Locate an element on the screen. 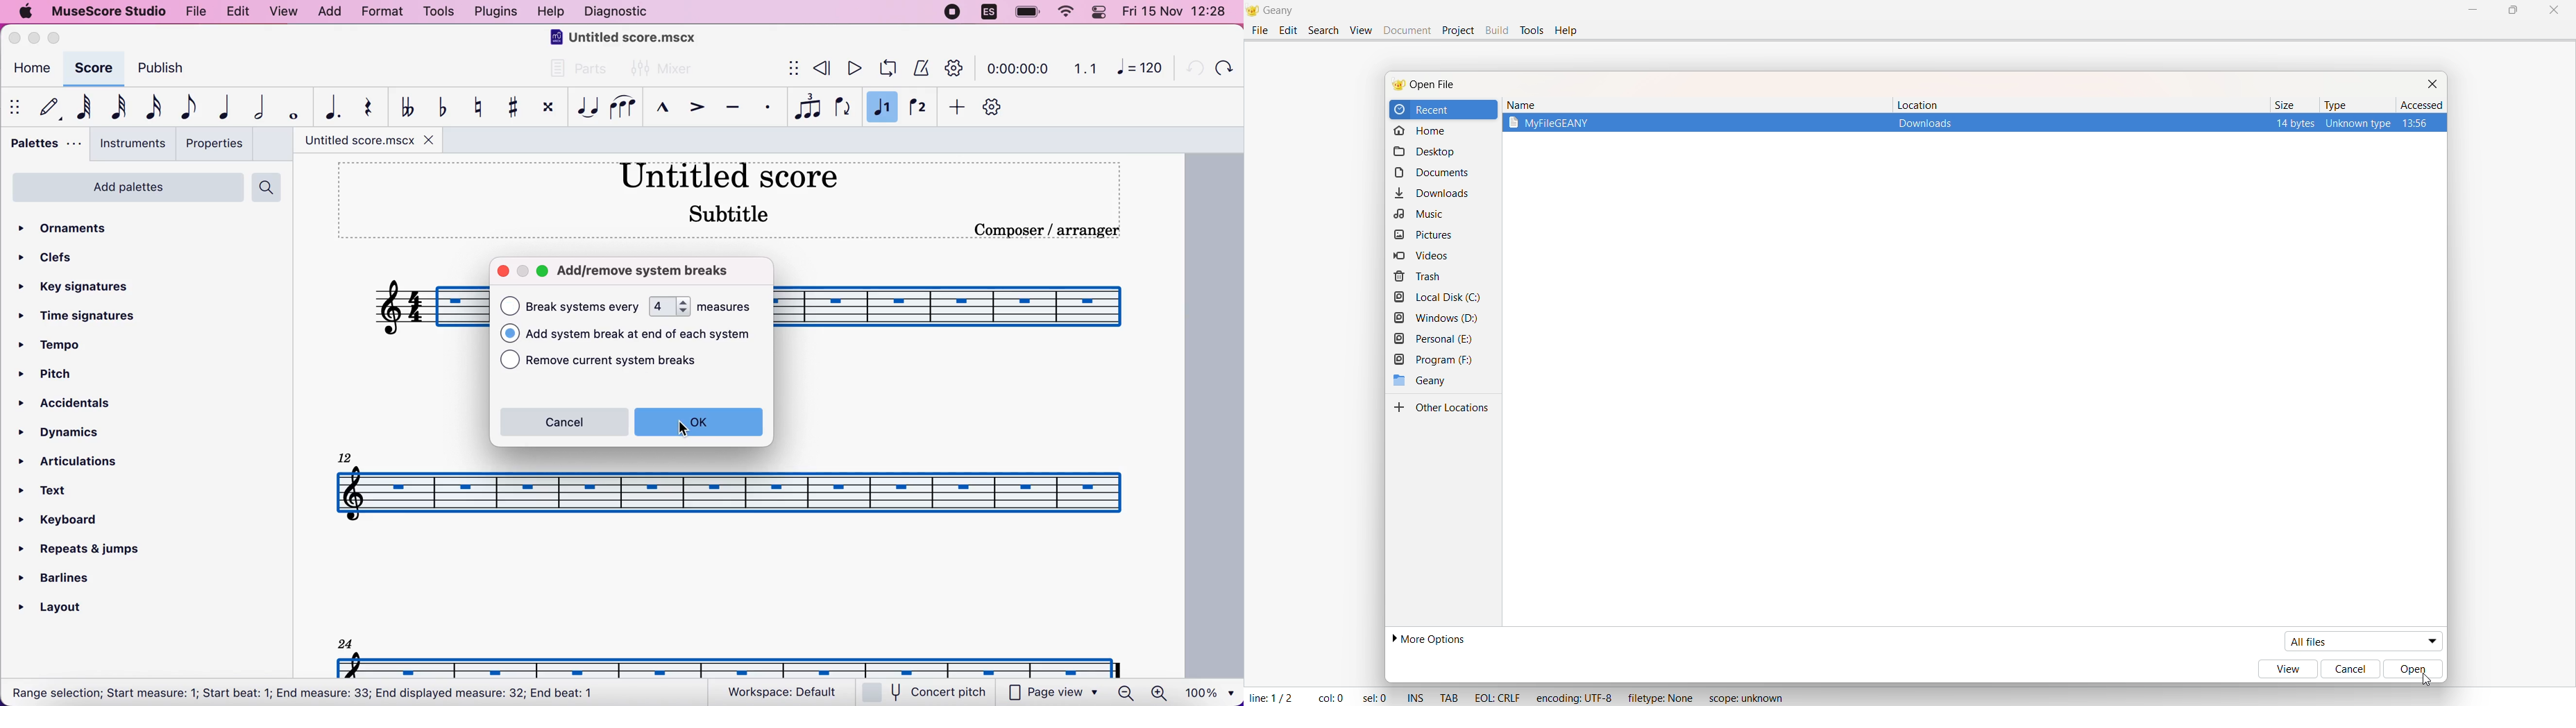 Image resolution: width=2576 pixels, height=728 pixels. checkbox is located at coordinates (510, 360).